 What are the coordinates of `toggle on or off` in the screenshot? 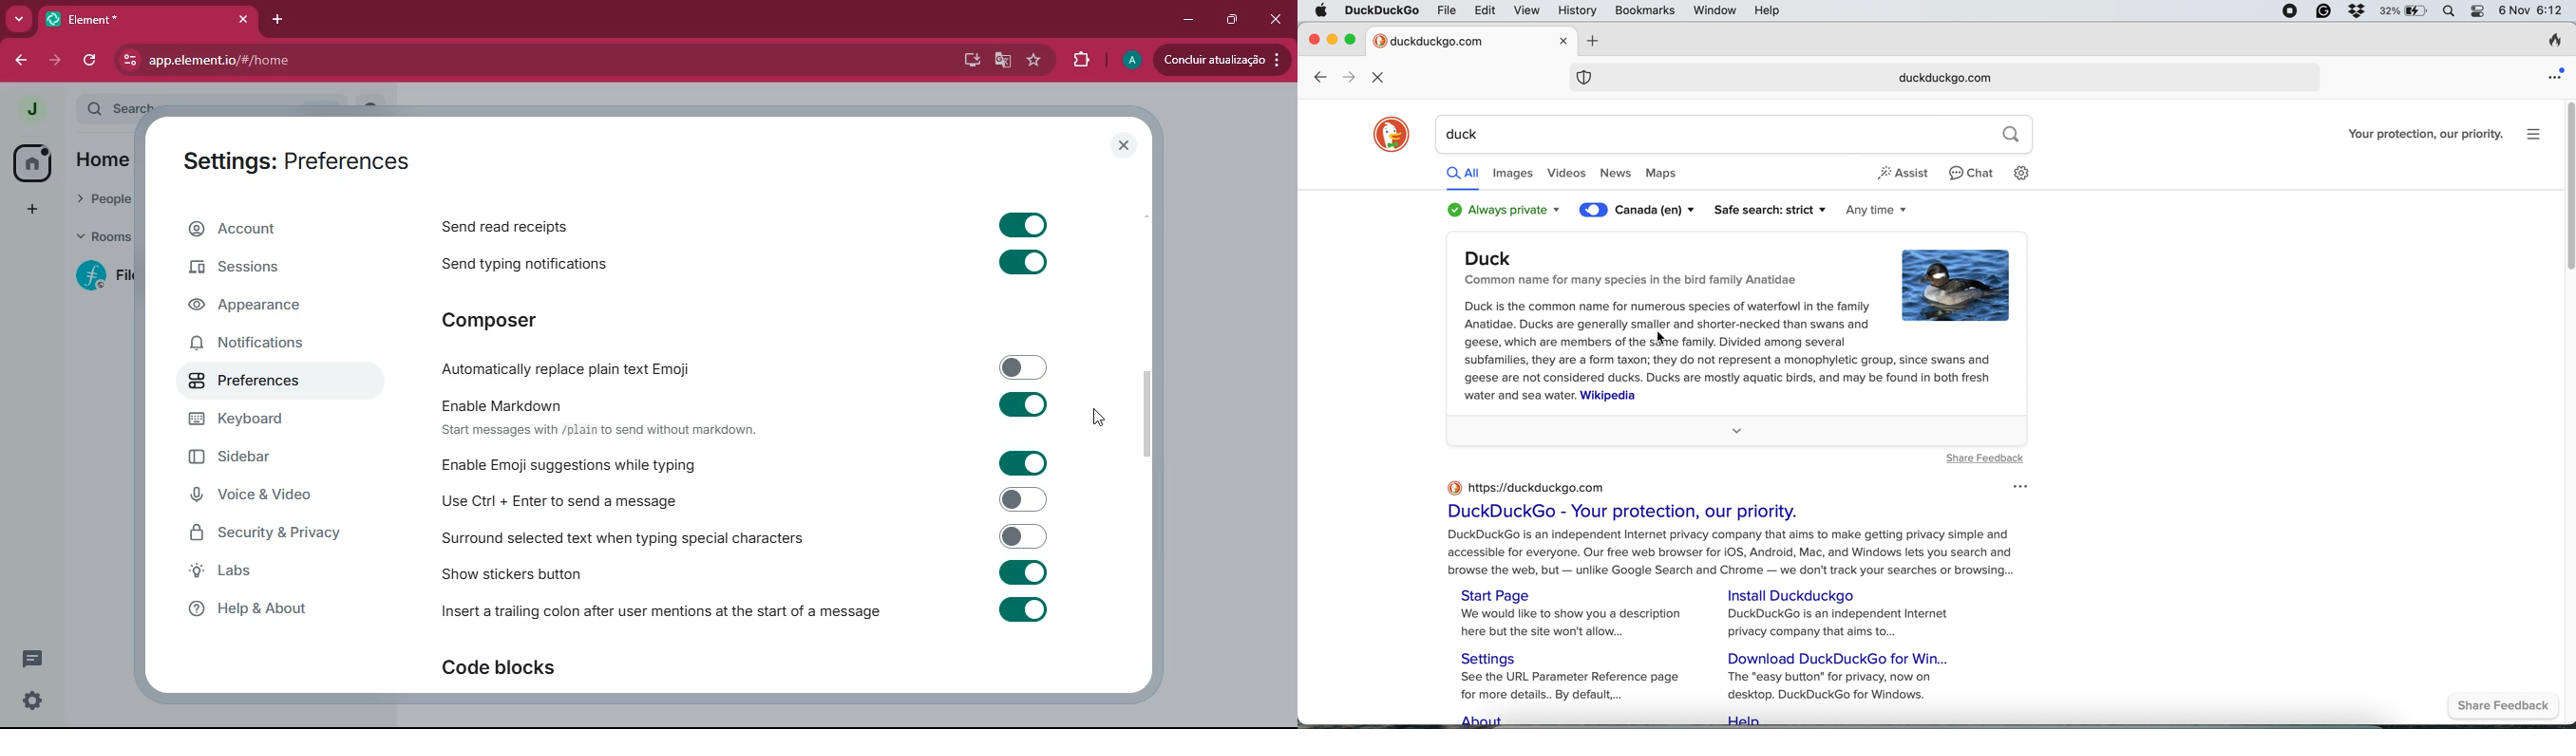 It's located at (1016, 402).